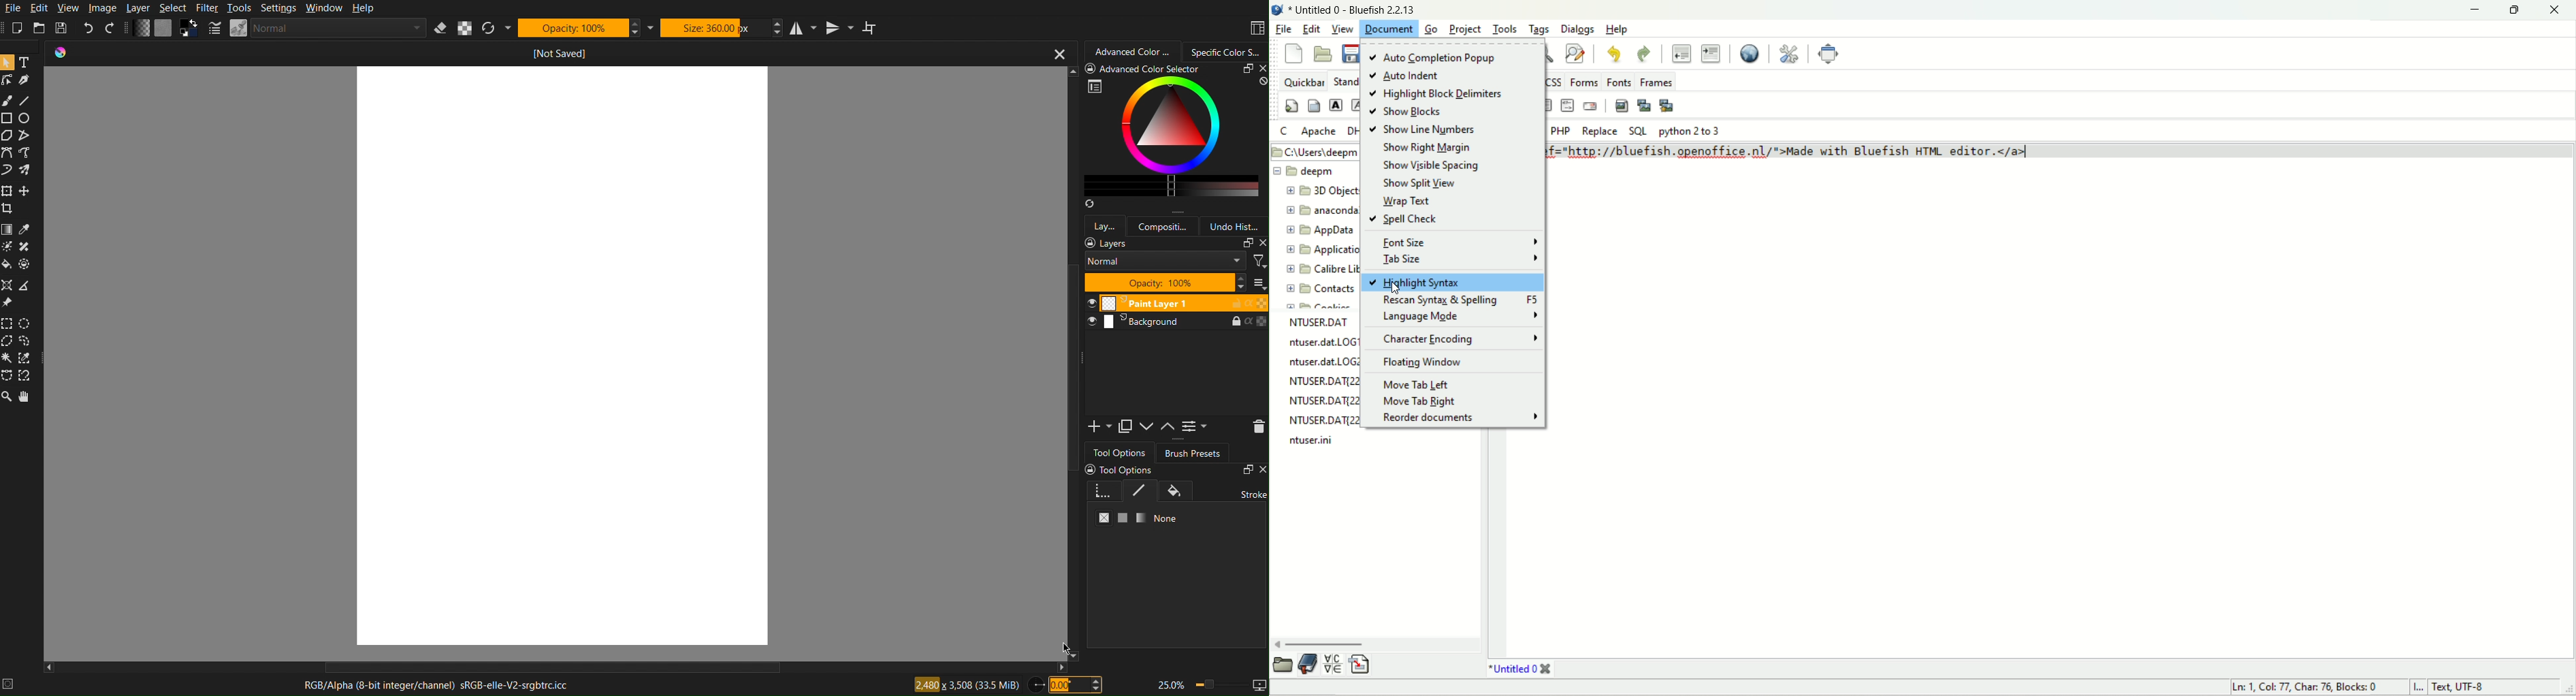  Describe the element at coordinates (1519, 669) in the screenshot. I see `title` at that location.